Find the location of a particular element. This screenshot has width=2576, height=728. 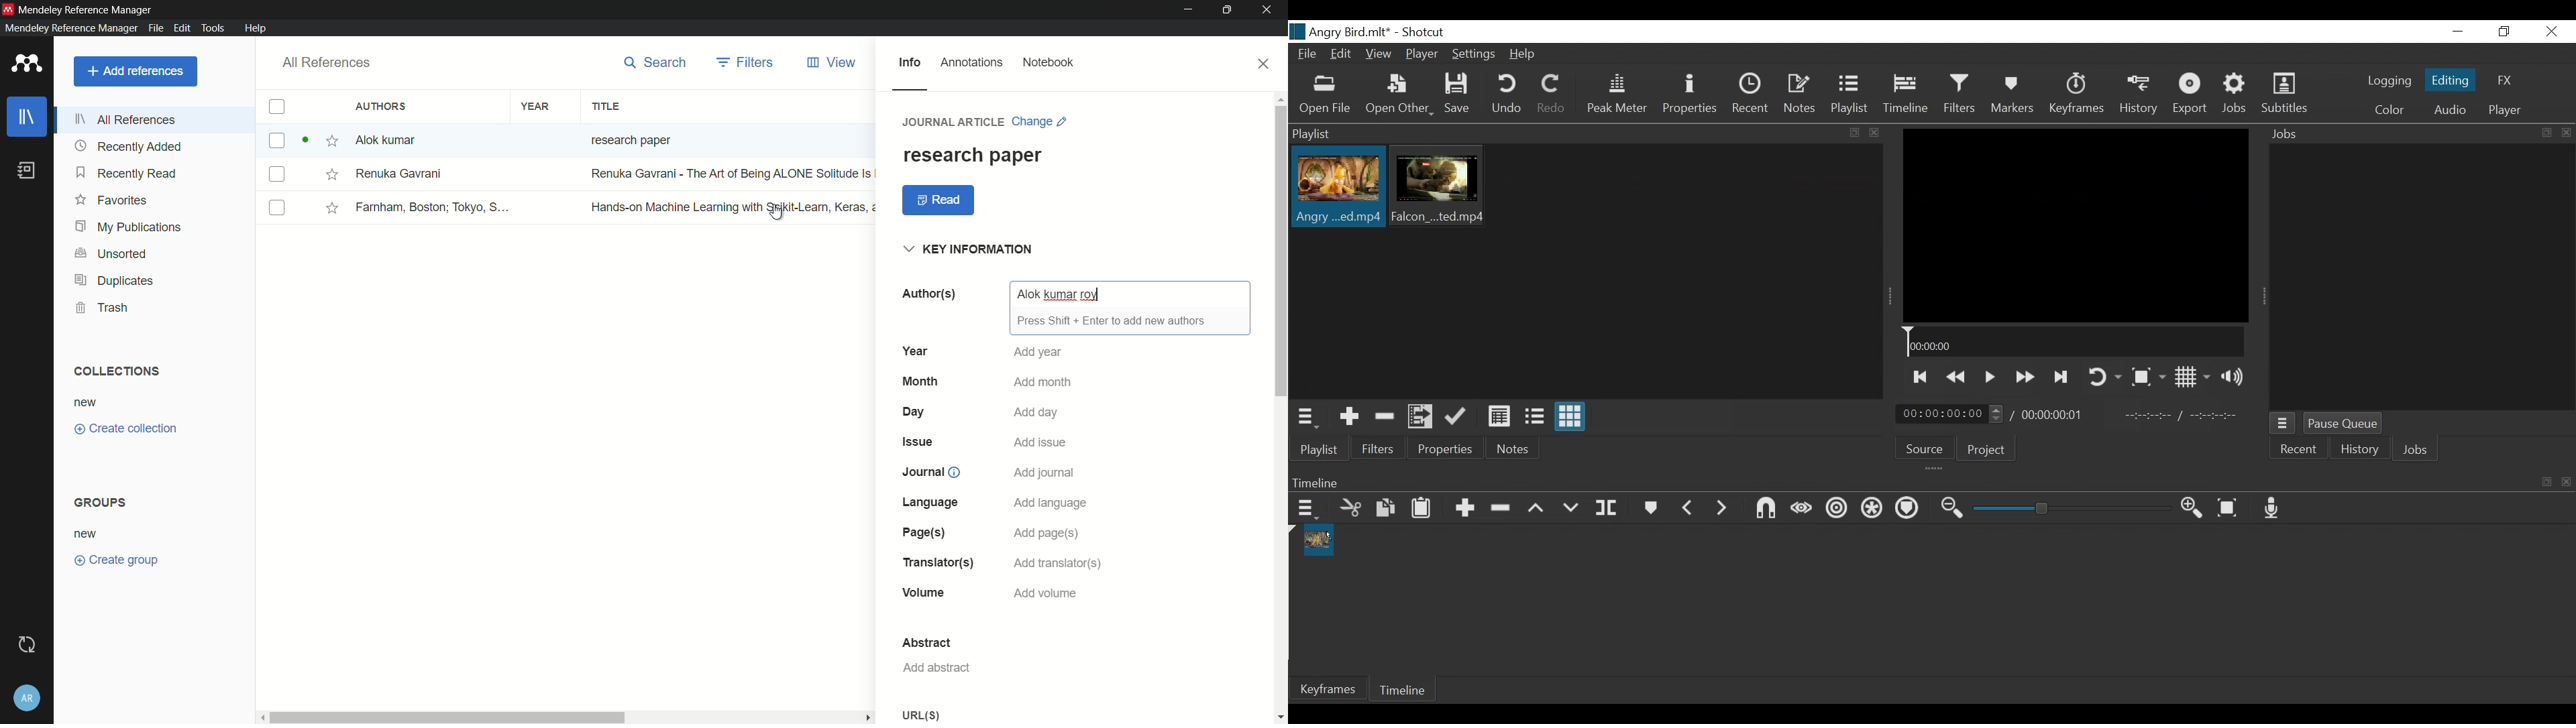

Snap is located at coordinates (1766, 509).